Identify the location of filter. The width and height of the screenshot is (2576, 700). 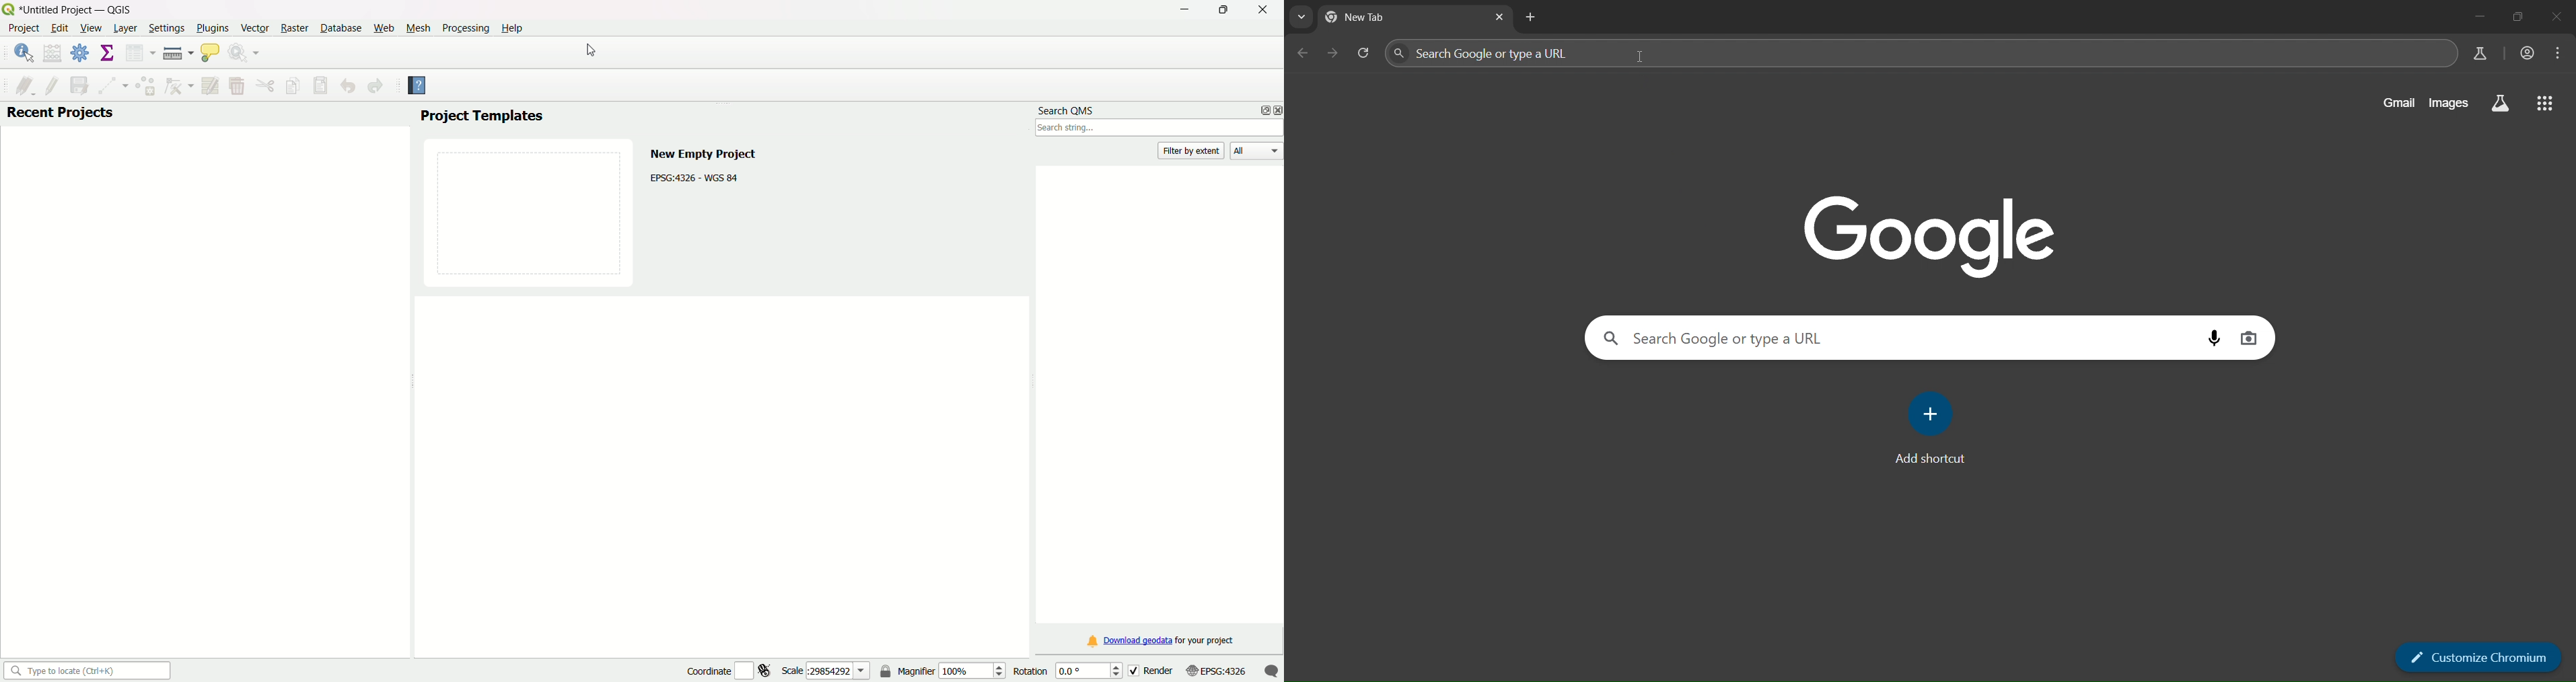
(1193, 150).